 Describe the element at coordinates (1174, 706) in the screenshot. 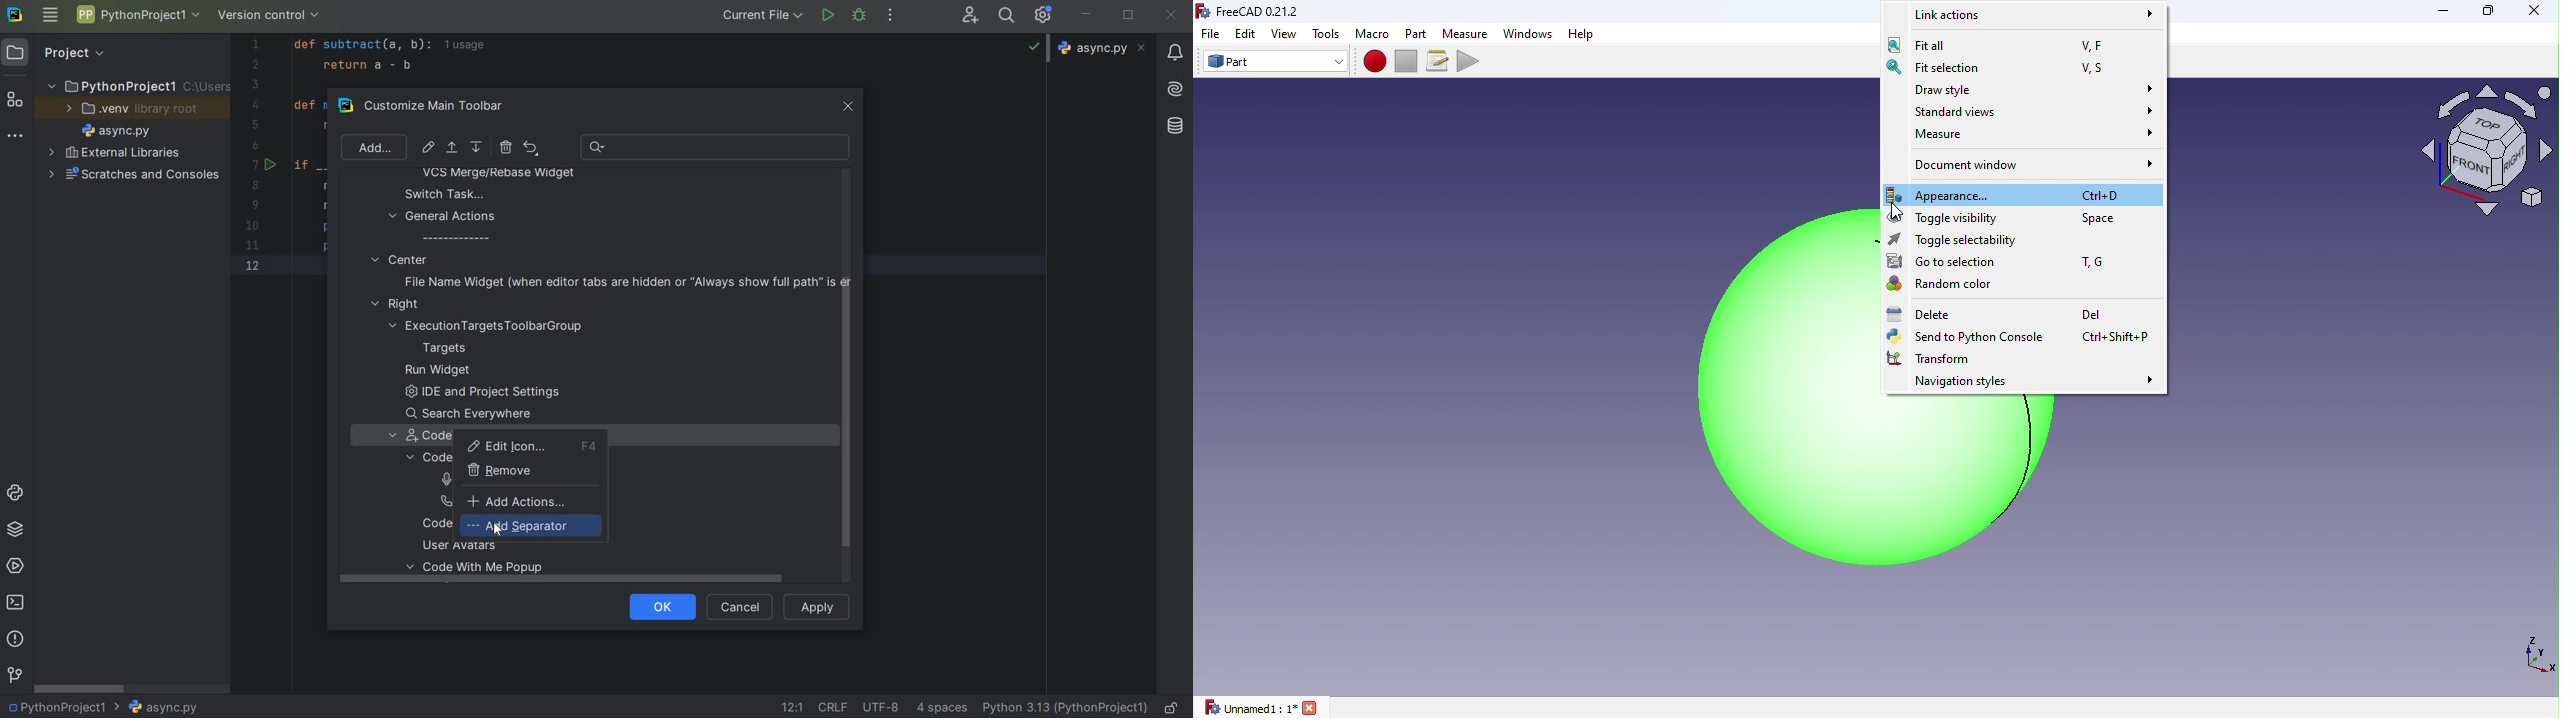

I see `MAKE FILE READY ONLY` at that location.